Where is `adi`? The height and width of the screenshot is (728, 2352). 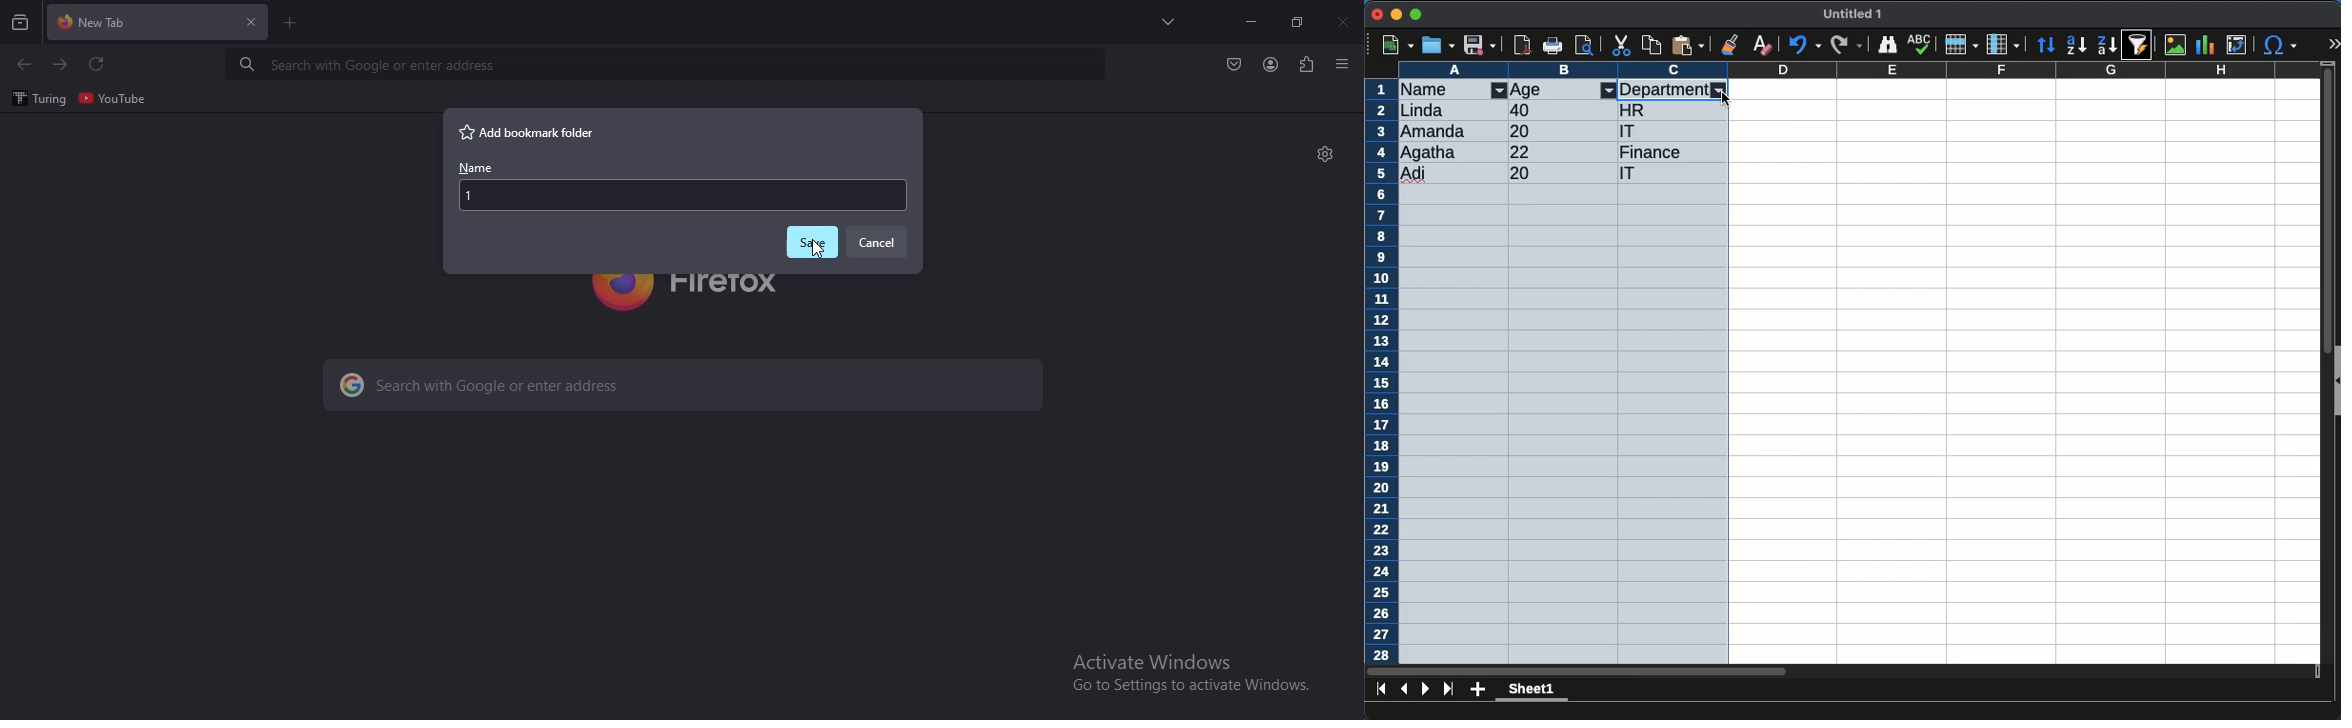 adi is located at coordinates (1414, 174).